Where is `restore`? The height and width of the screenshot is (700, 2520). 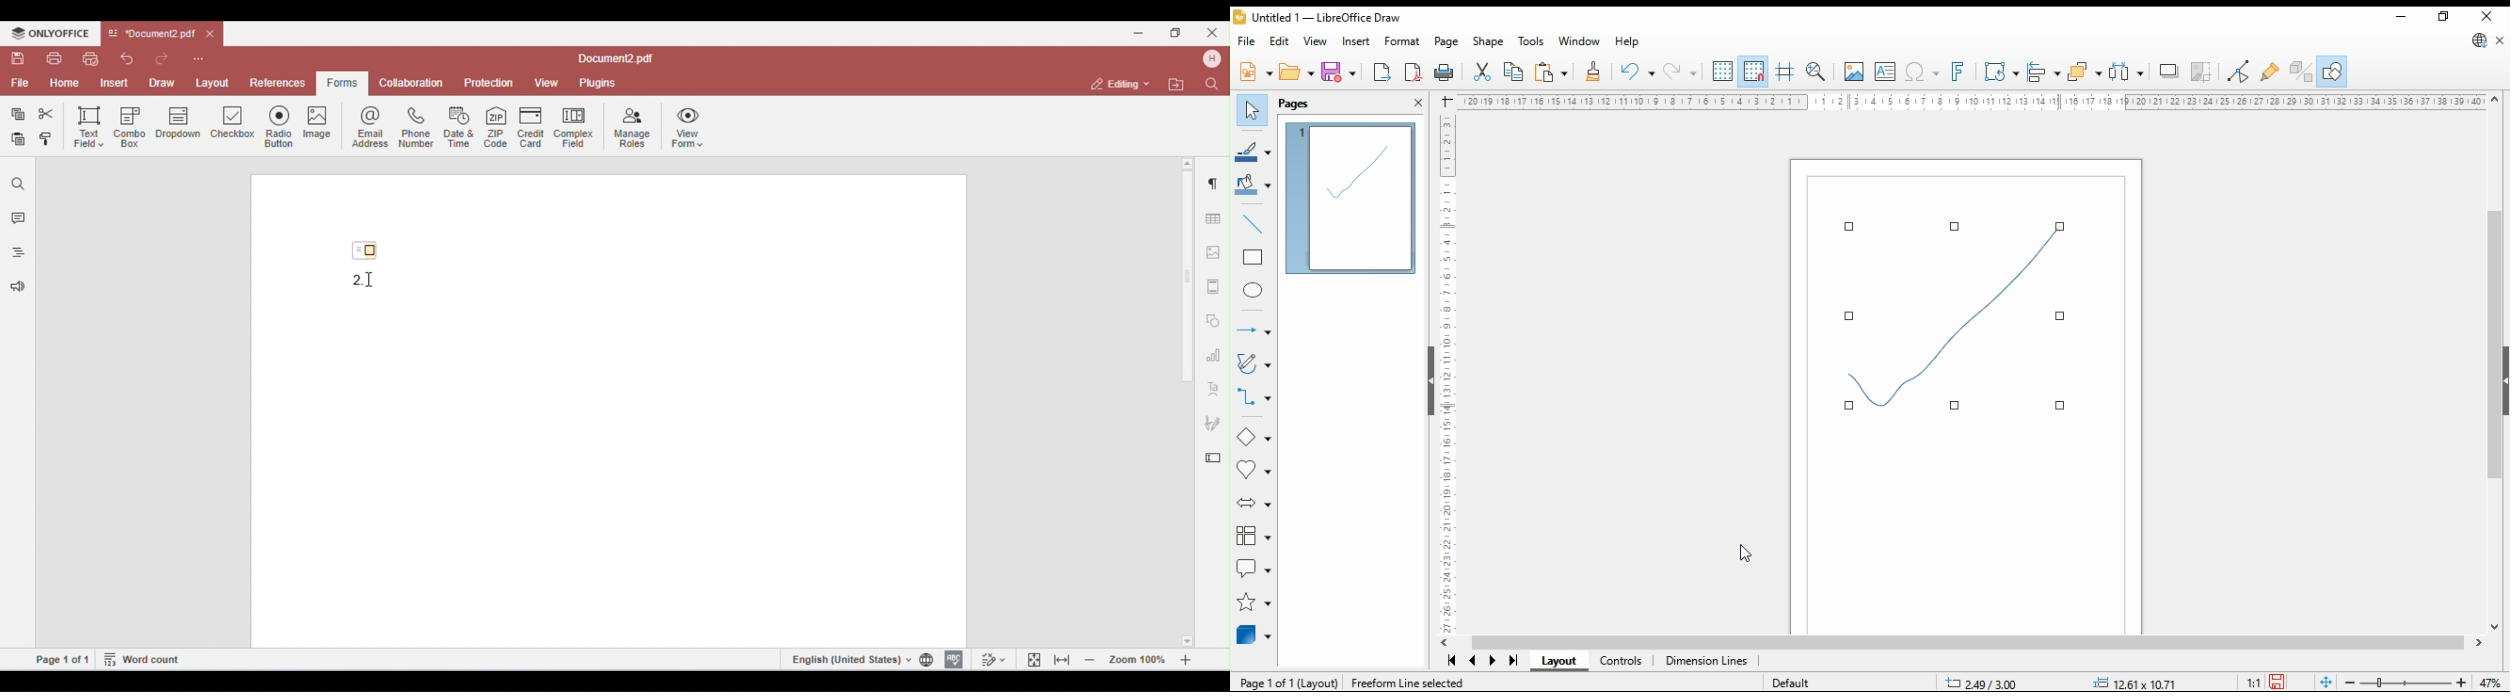
restore is located at coordinates (2443, 17).